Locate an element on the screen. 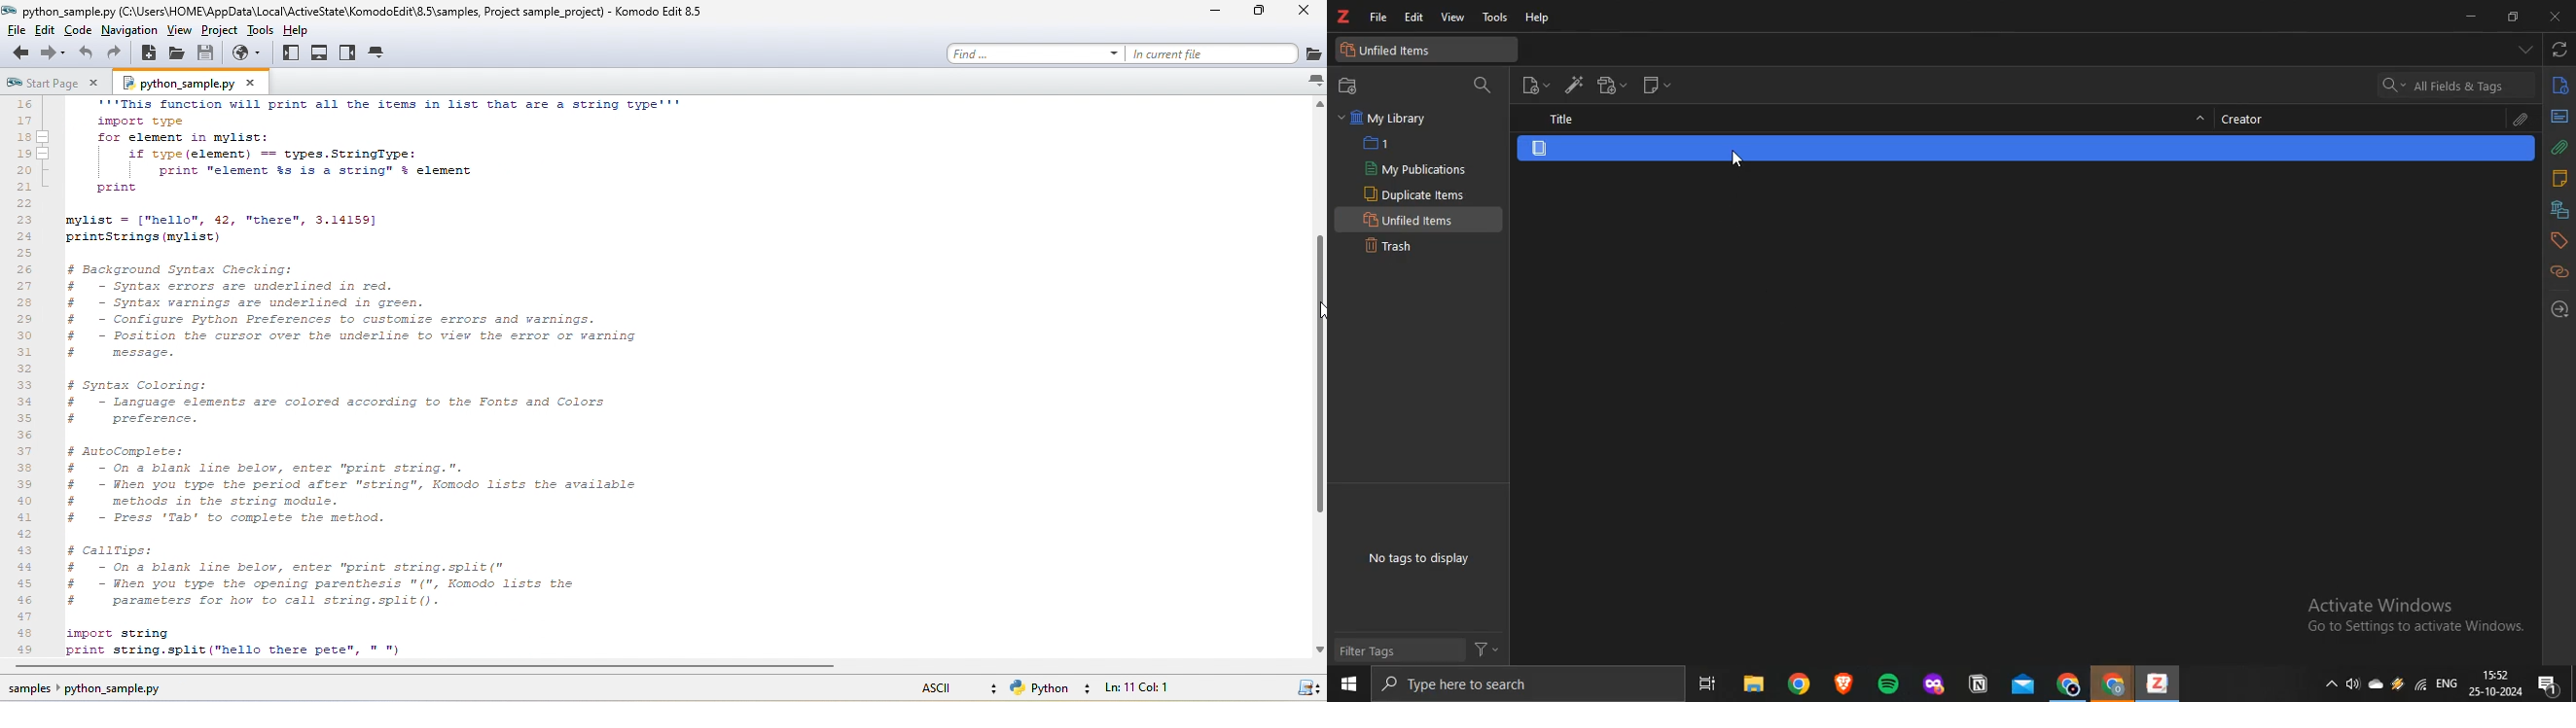  item is located at coordinates (1540, 149).